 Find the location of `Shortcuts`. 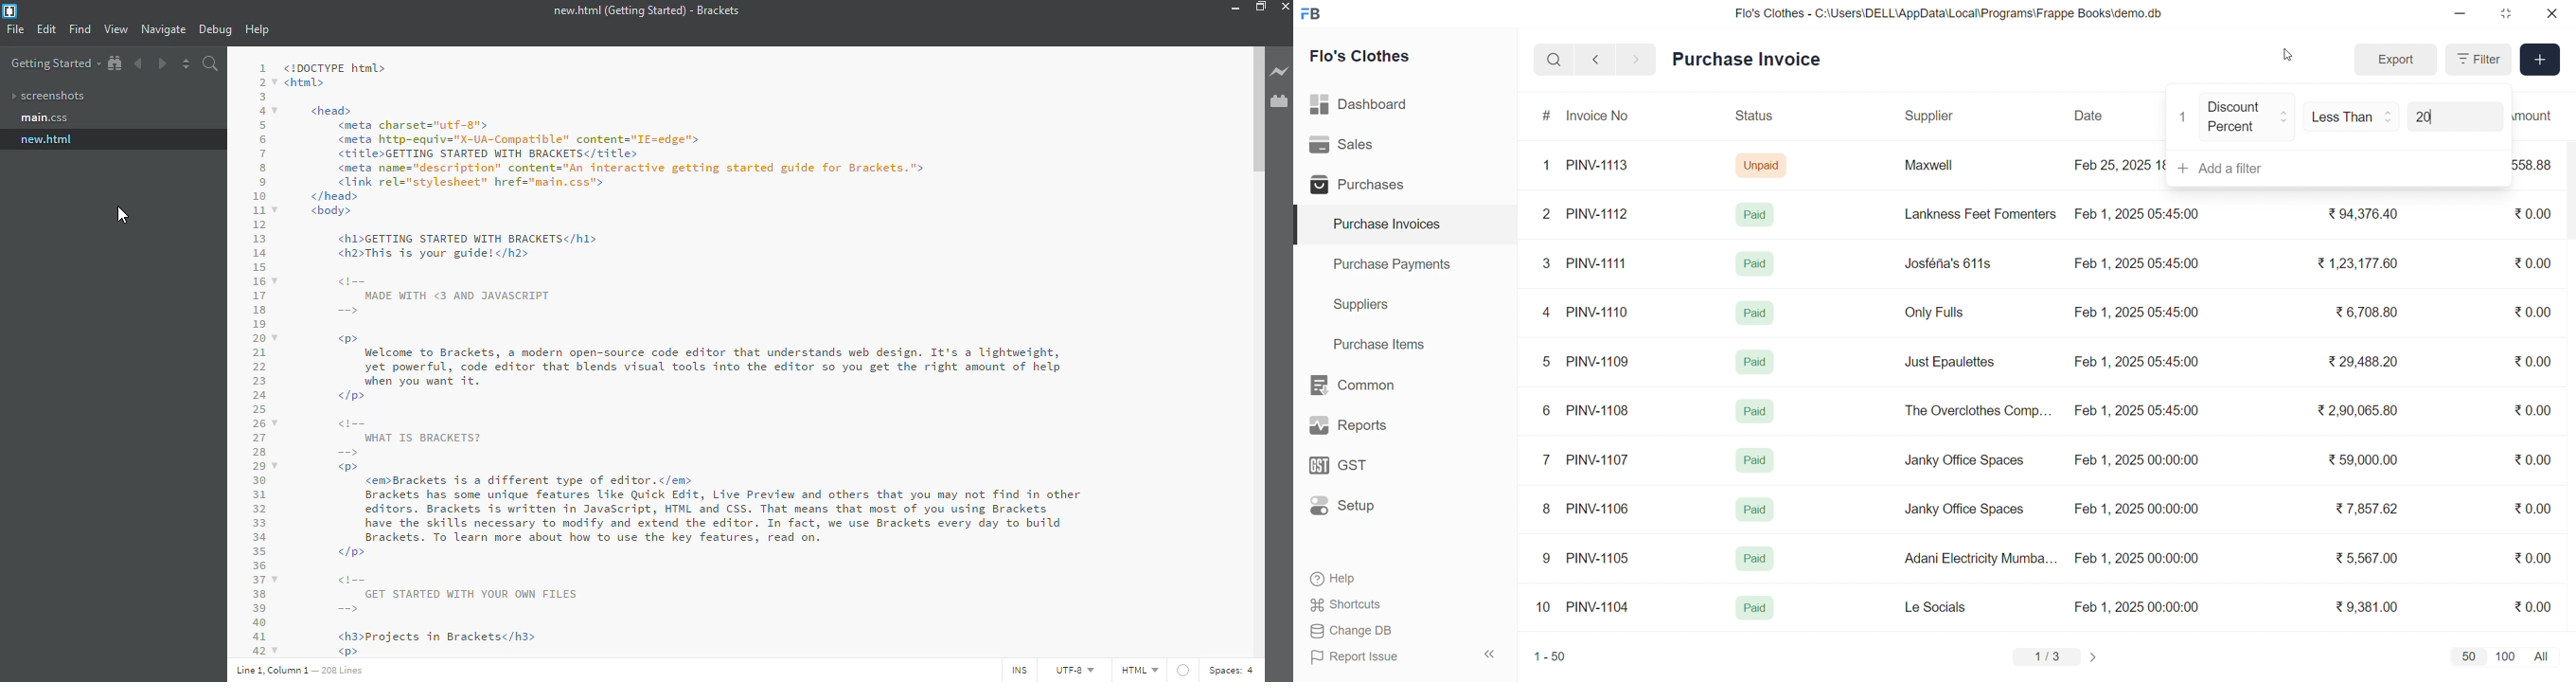

Shortcuts is located at coordinates (1377, 605).